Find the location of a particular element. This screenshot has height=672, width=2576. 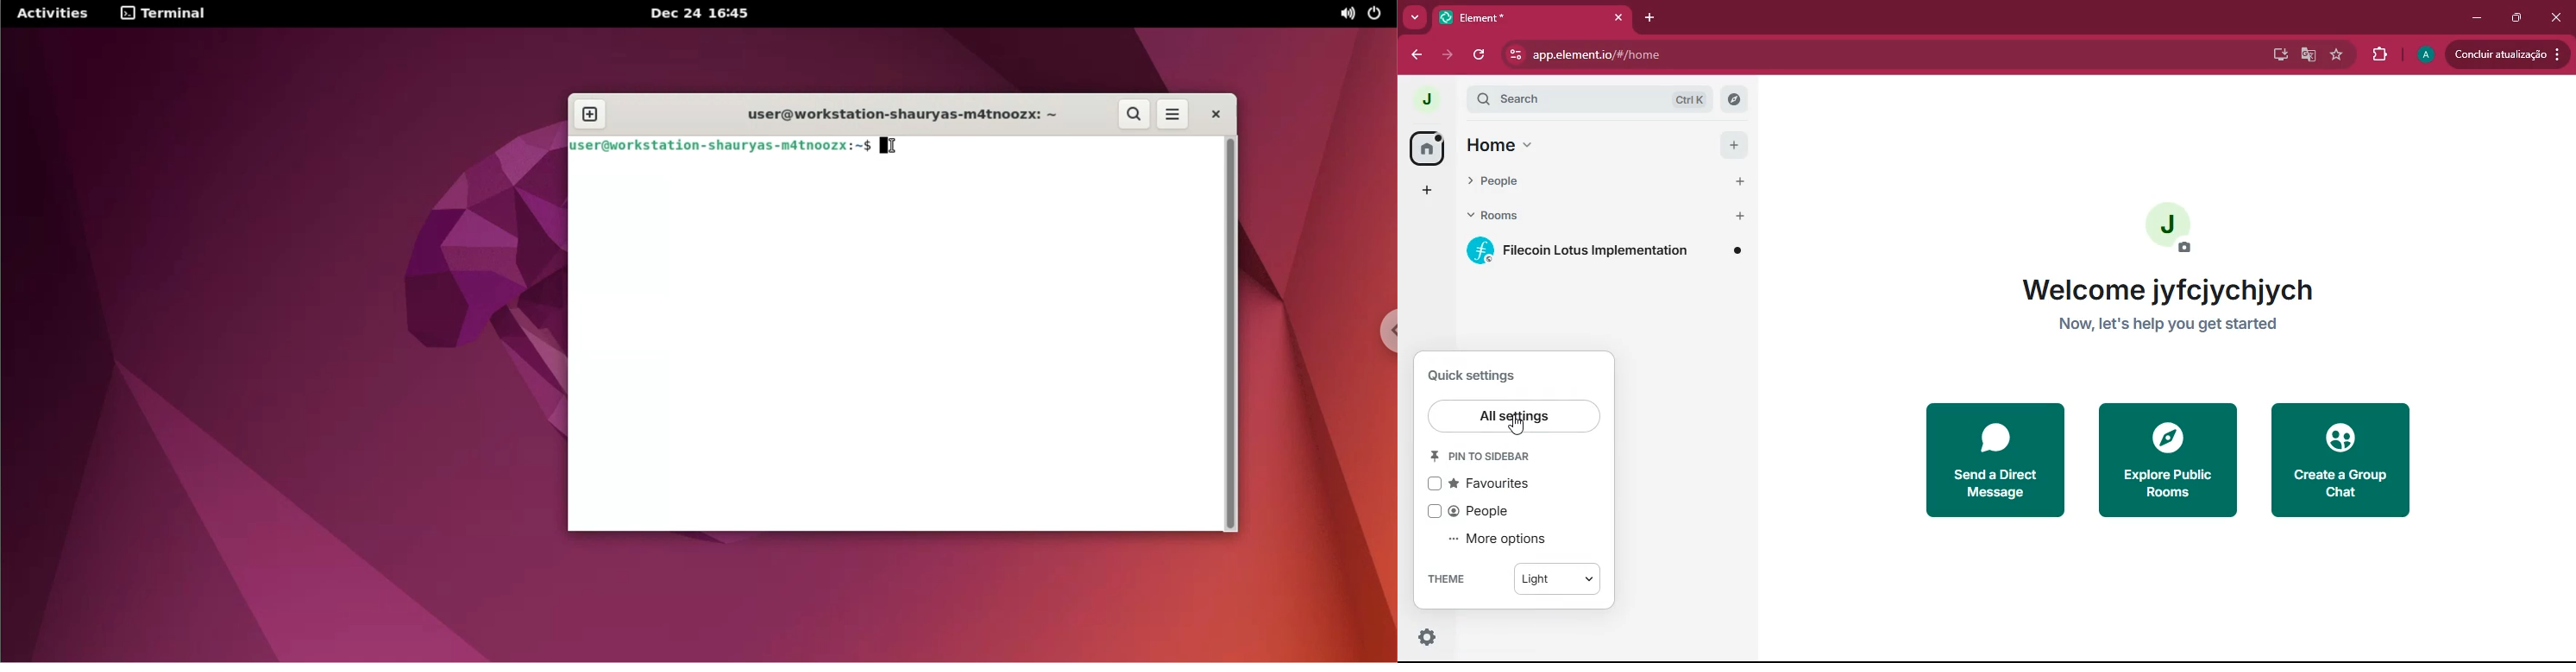

refresh is located at coordinates (1480, 55).